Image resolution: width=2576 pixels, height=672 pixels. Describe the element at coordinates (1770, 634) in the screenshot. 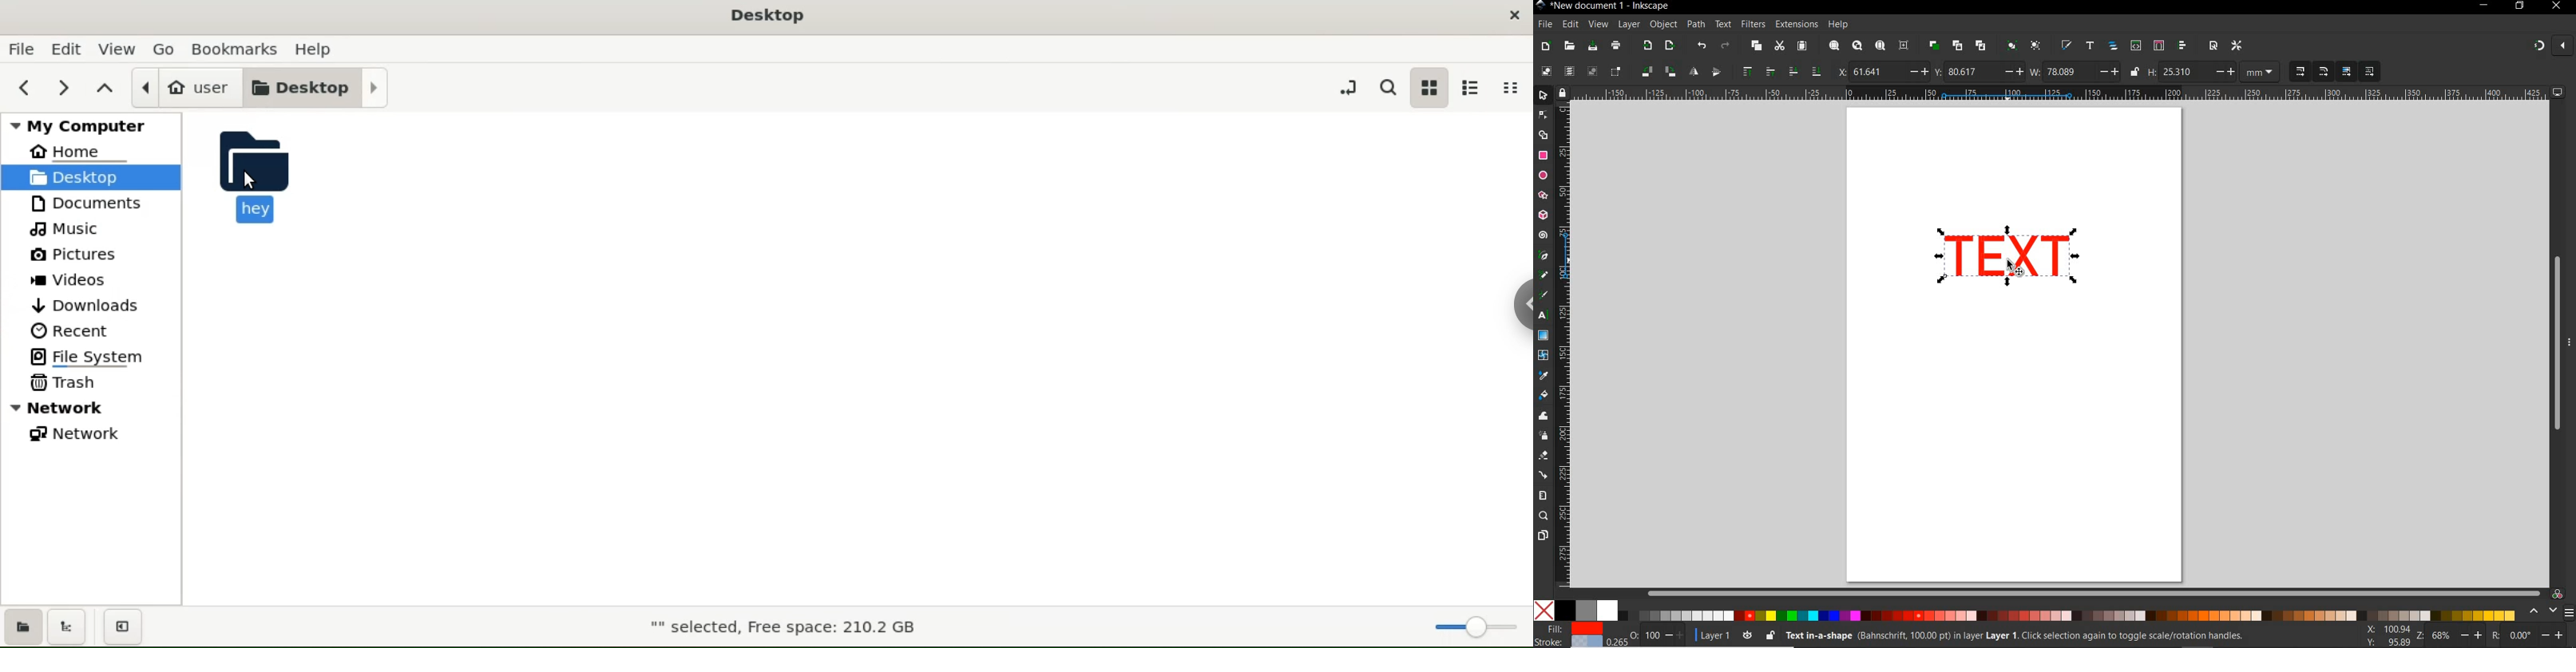

I see `lock/unlock current layer` at that location.